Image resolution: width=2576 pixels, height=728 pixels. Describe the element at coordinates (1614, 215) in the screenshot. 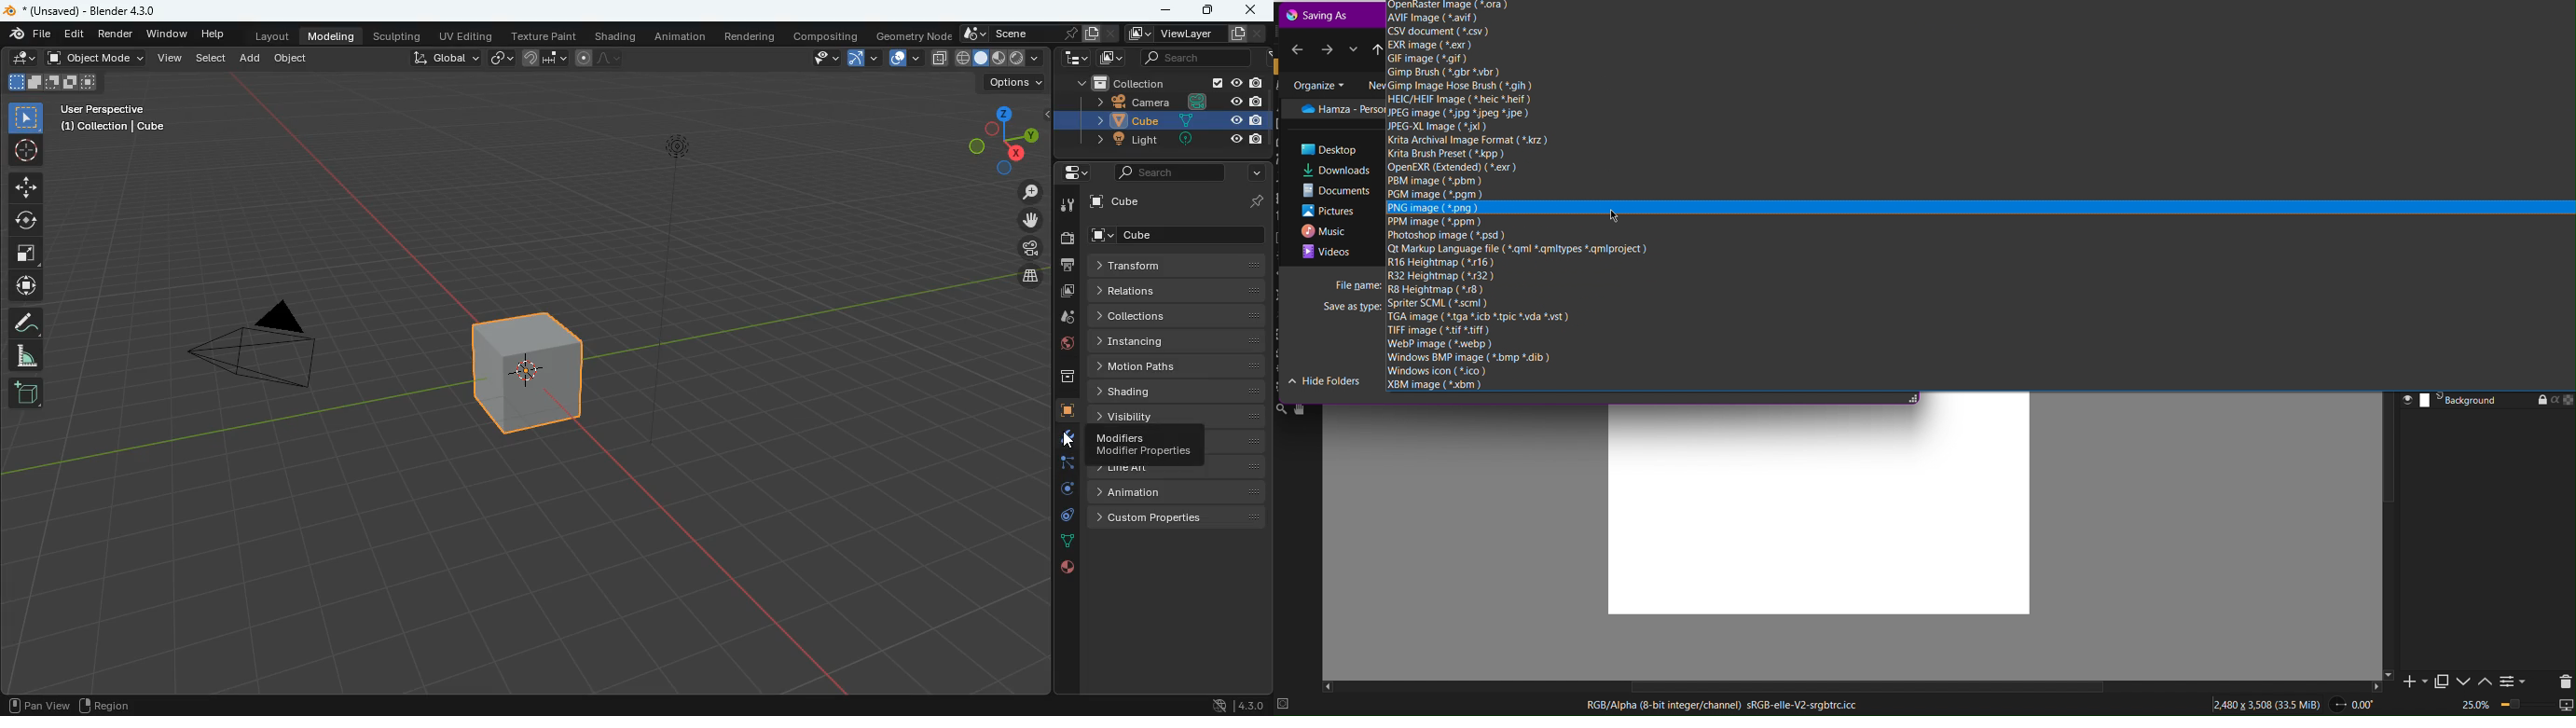

I see `cursor` at that location.